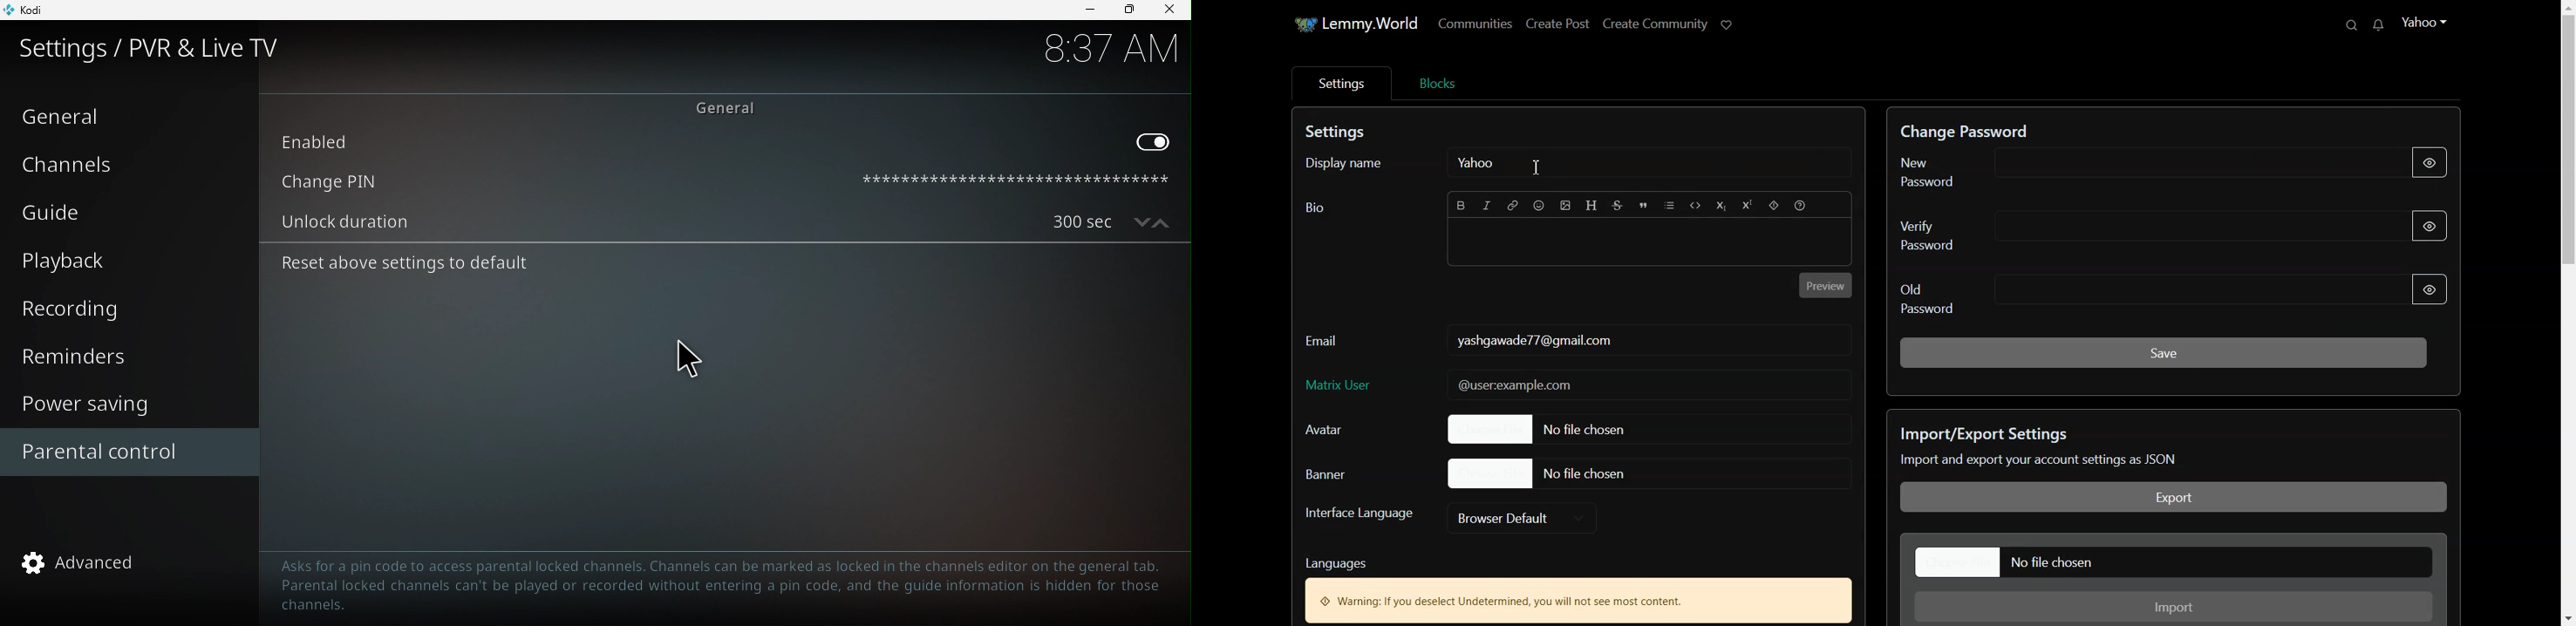 Image resolution: width=2576 pixels, height=644 pixels. Describe the element at coordinates (1513, 206) in the screenshot. I see `Hyperlink` at that location.